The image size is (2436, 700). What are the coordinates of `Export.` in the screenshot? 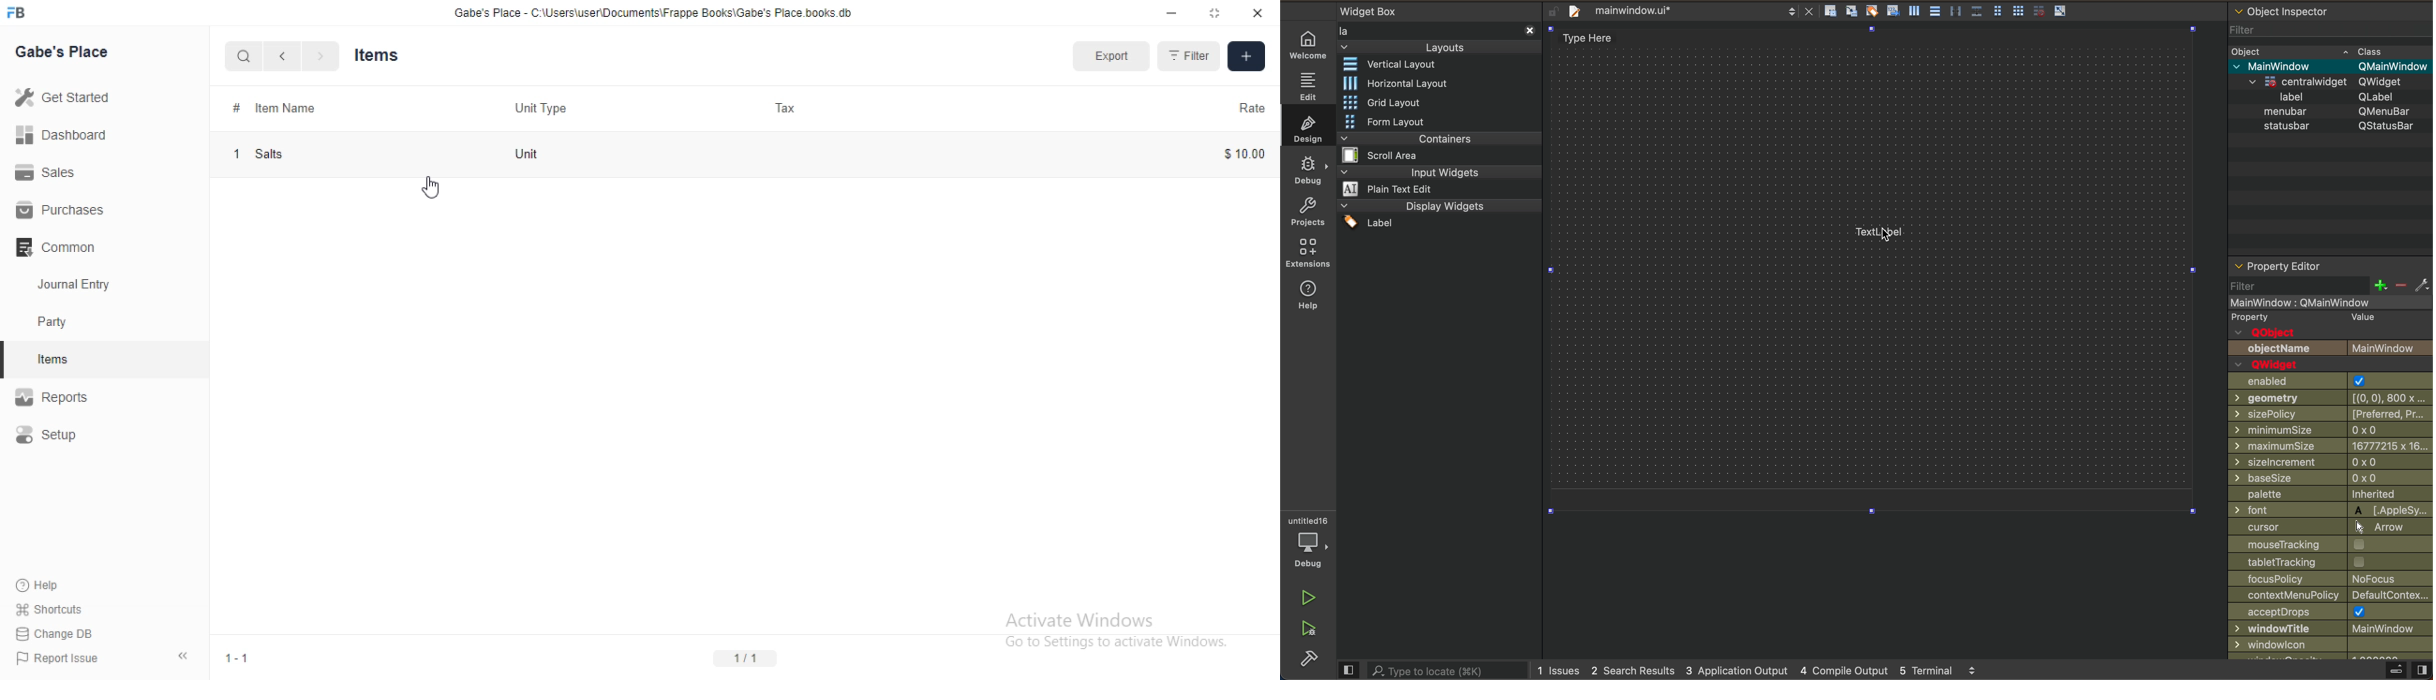 It's located at (1112, 56).